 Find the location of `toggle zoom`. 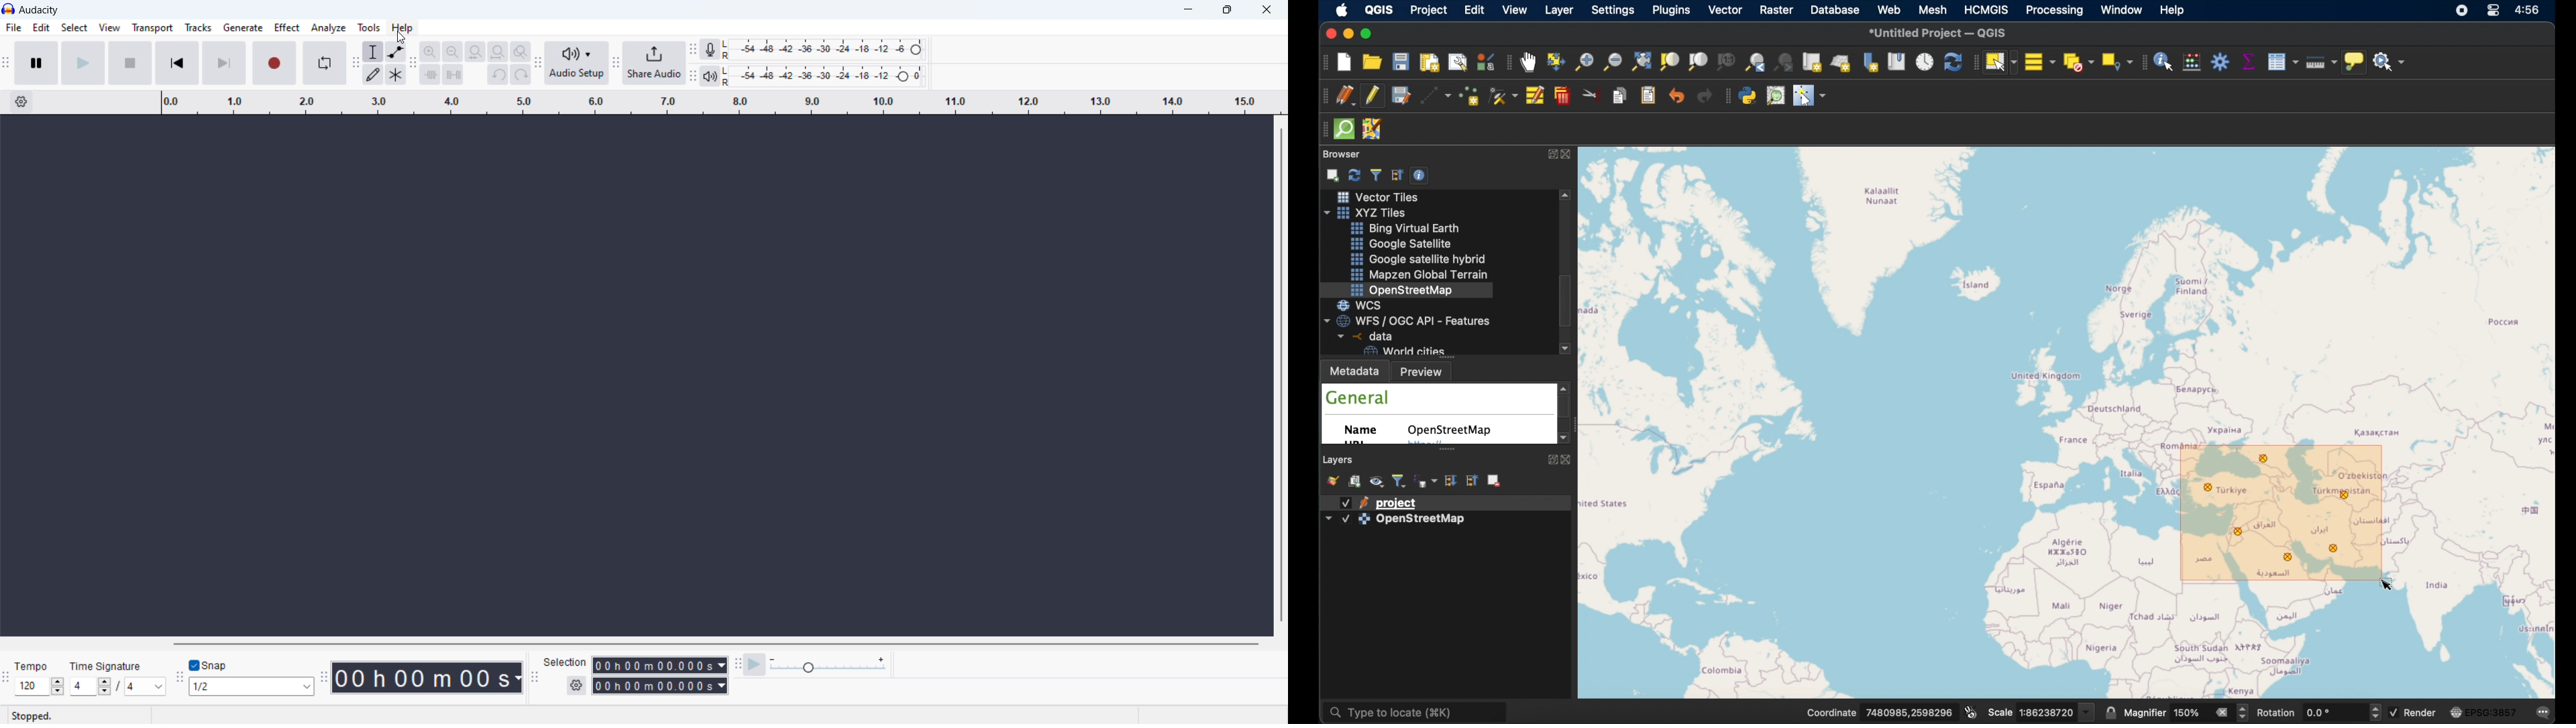

toggle zoom is located at coordinates (521, 52).